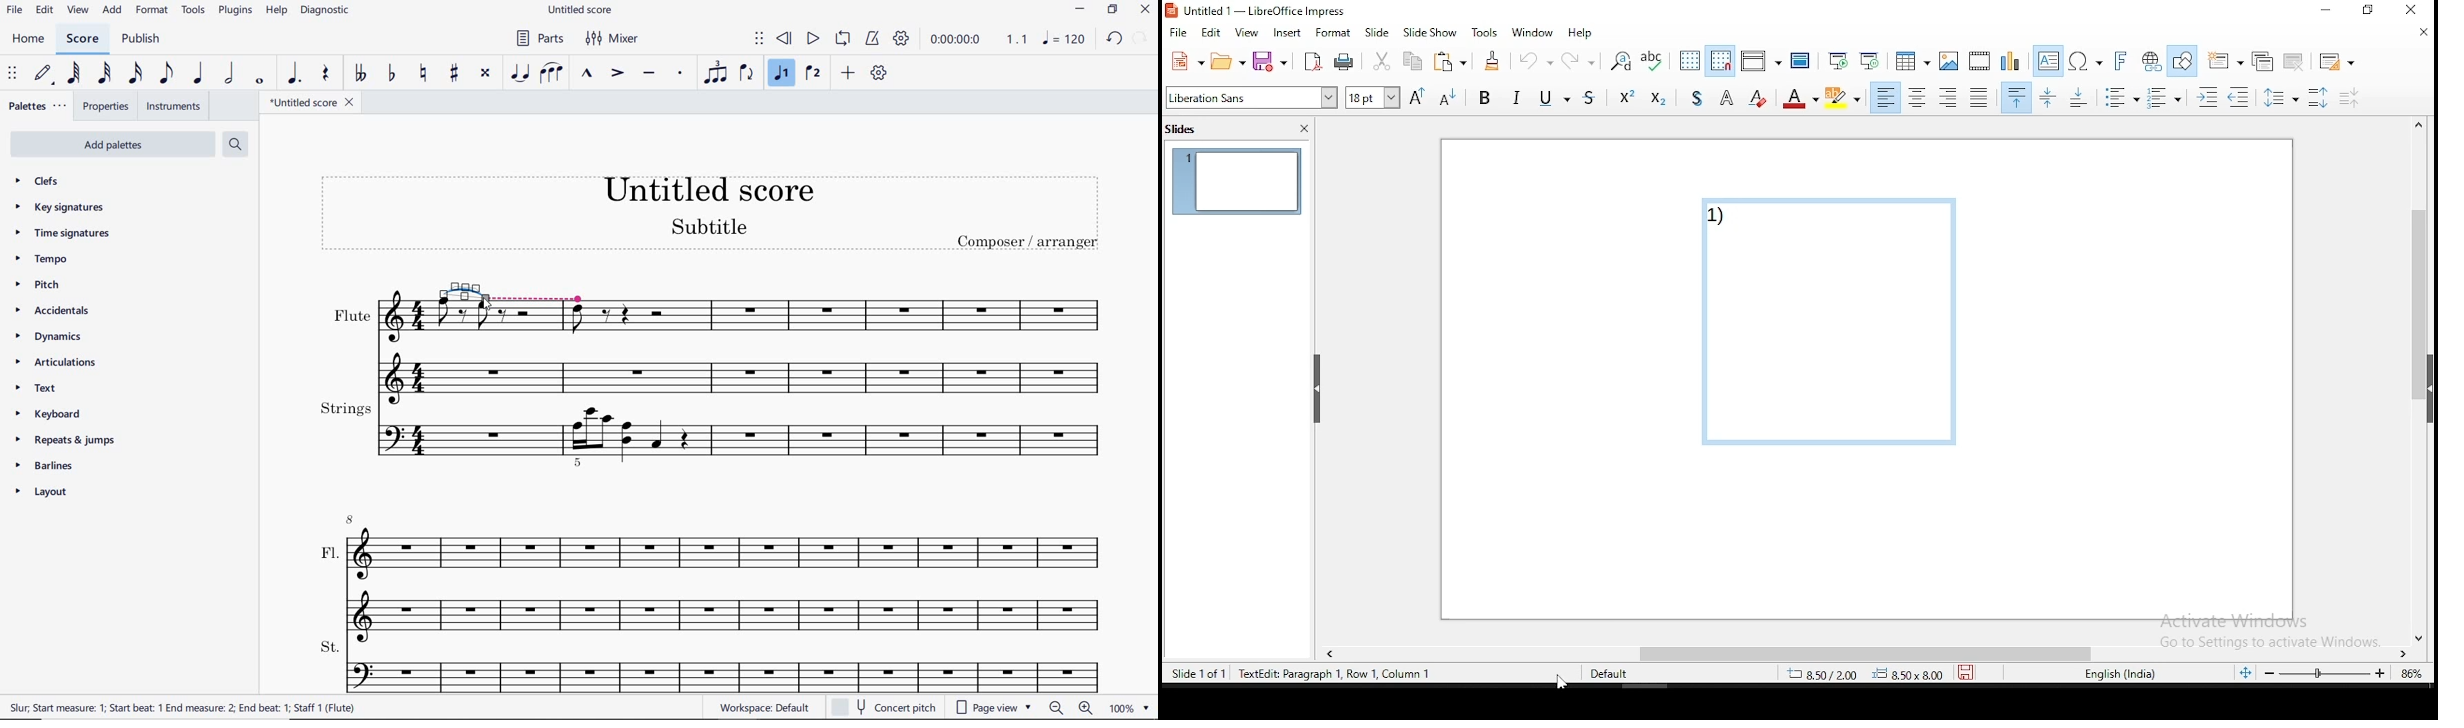 Image resolution: width=2464 pixels, height=728 pixels. What do you see at coordinates (1486, 101) in the screenshot?
I see `bold` at bounding box center [1486, 101].